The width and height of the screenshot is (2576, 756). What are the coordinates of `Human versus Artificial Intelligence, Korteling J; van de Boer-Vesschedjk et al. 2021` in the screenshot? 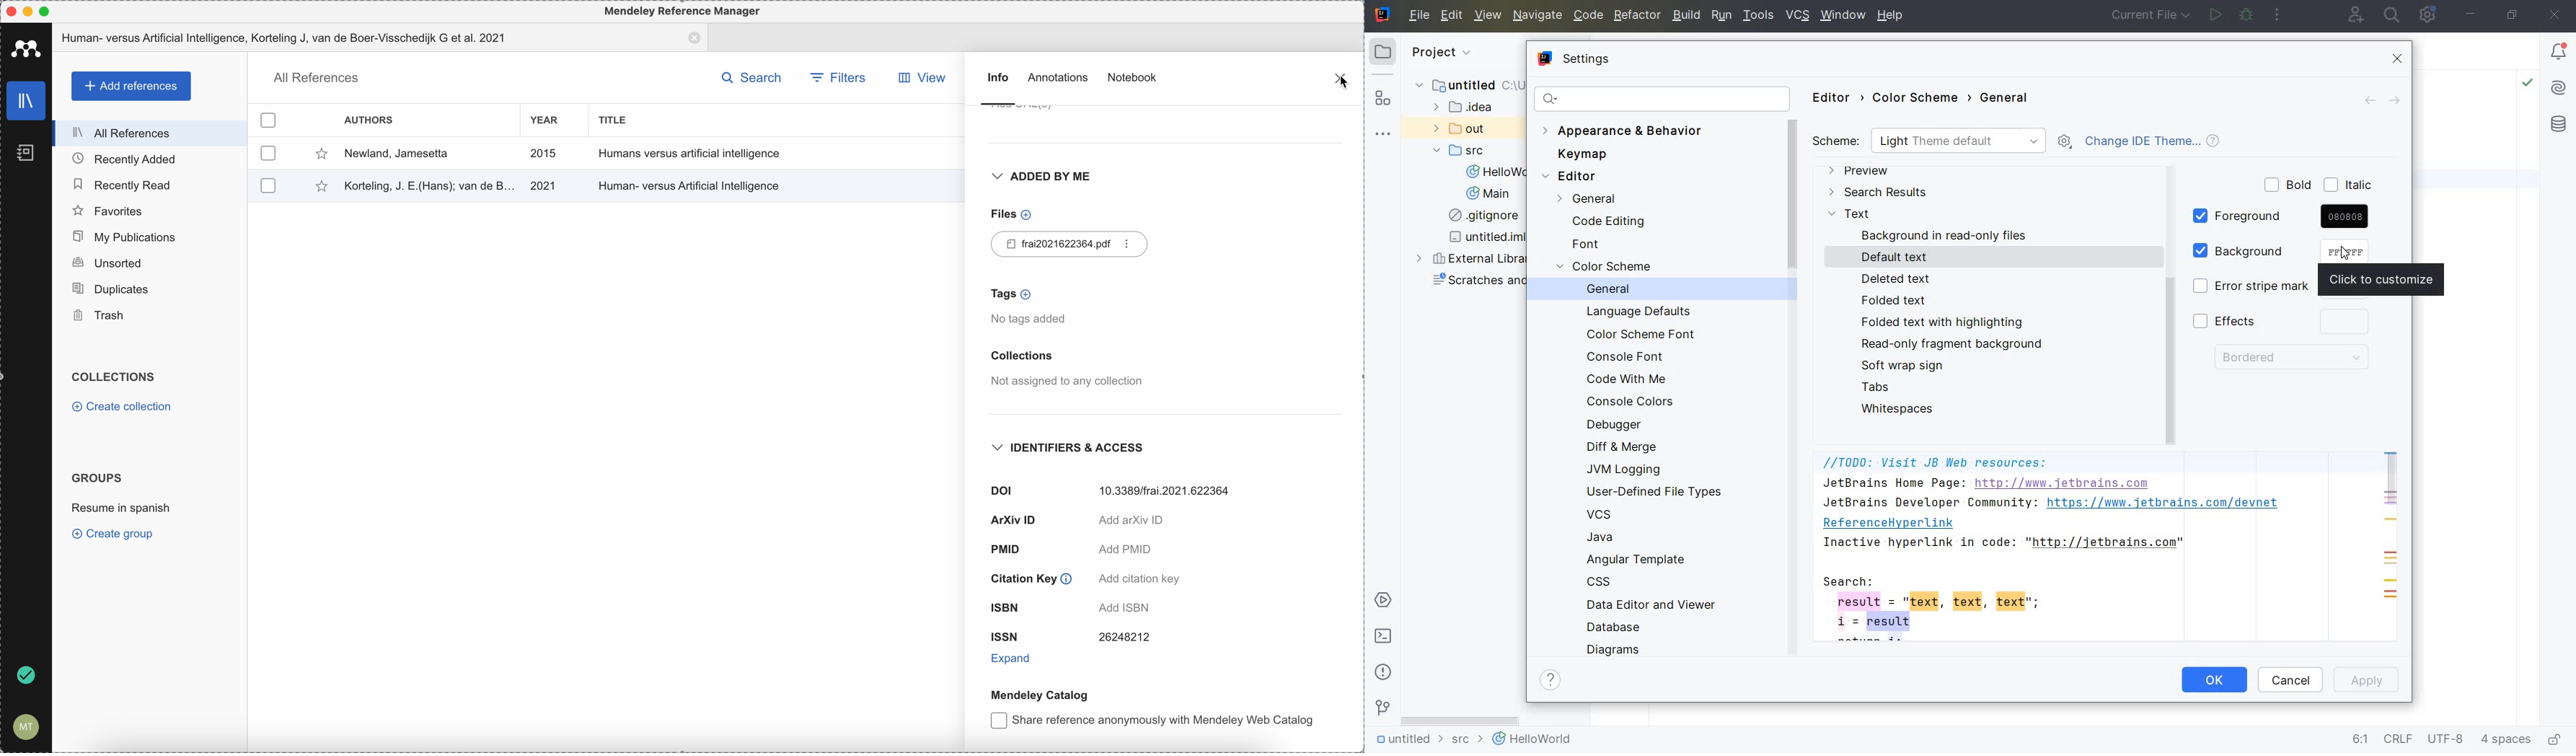 It's located at (381, 38).